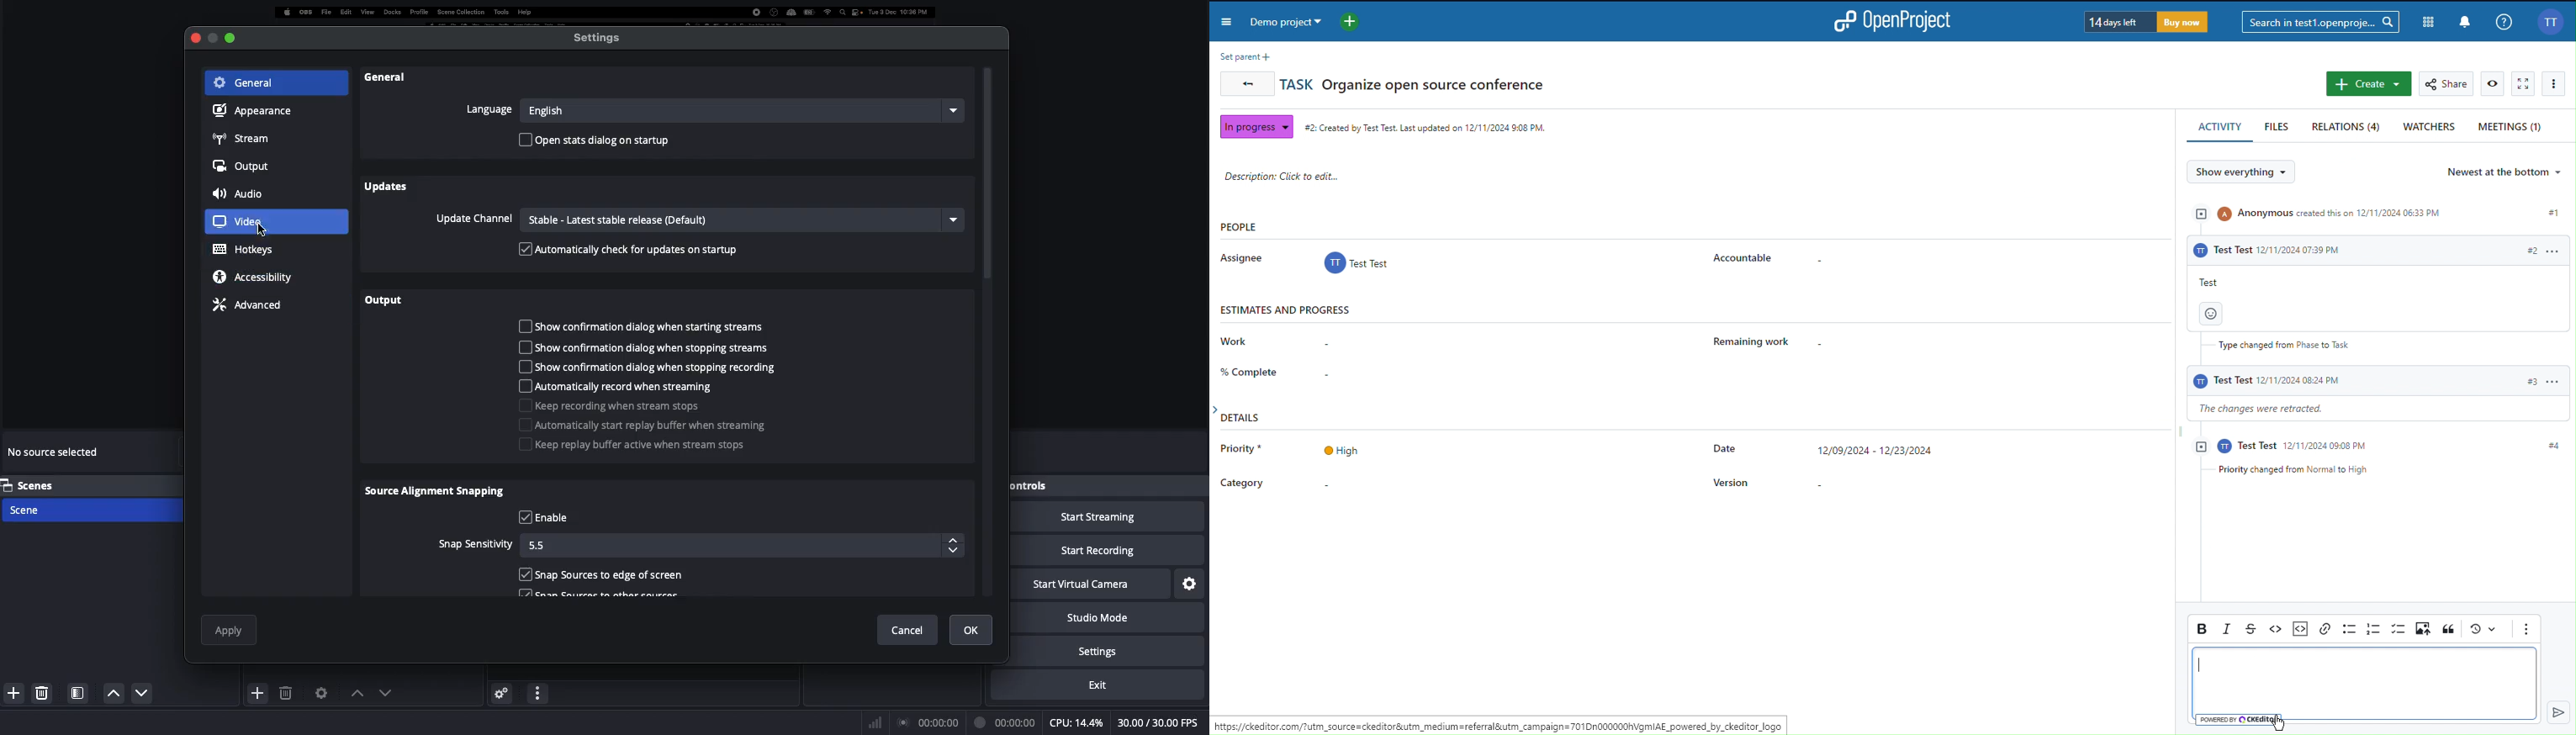 The height and width of the screenshot is (756, 2576). Describe the element at coordinates (2550, 22) in the screenshot. I see `Account` at that location.